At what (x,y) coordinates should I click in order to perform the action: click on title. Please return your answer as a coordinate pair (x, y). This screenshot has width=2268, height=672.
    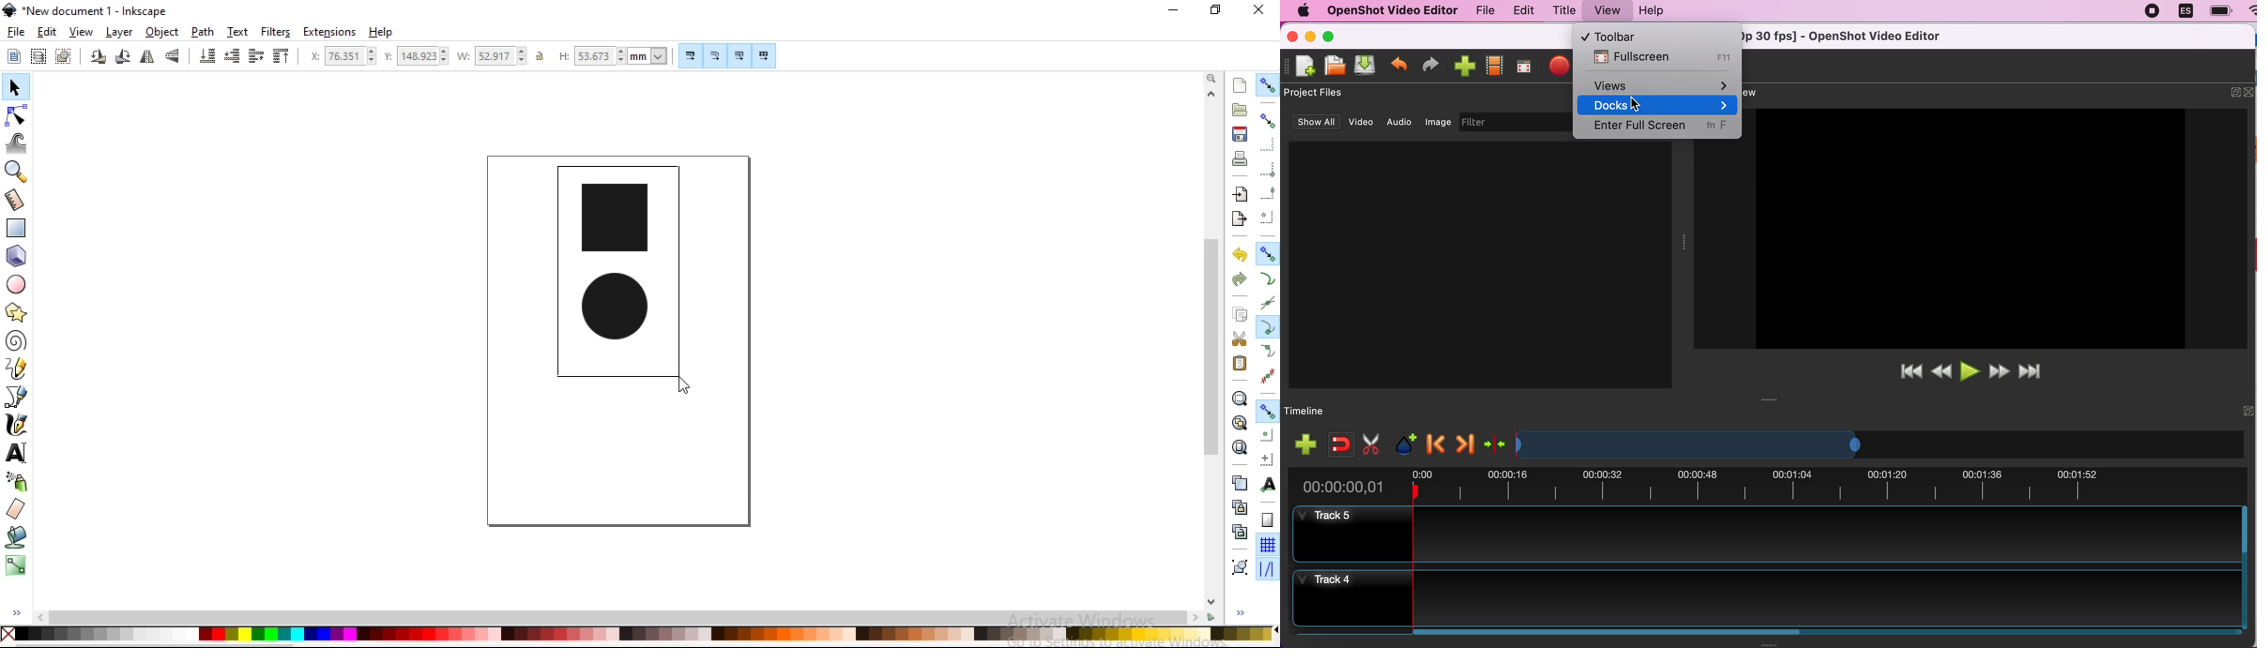
    Looking at the image, I should click on (1560, 11).